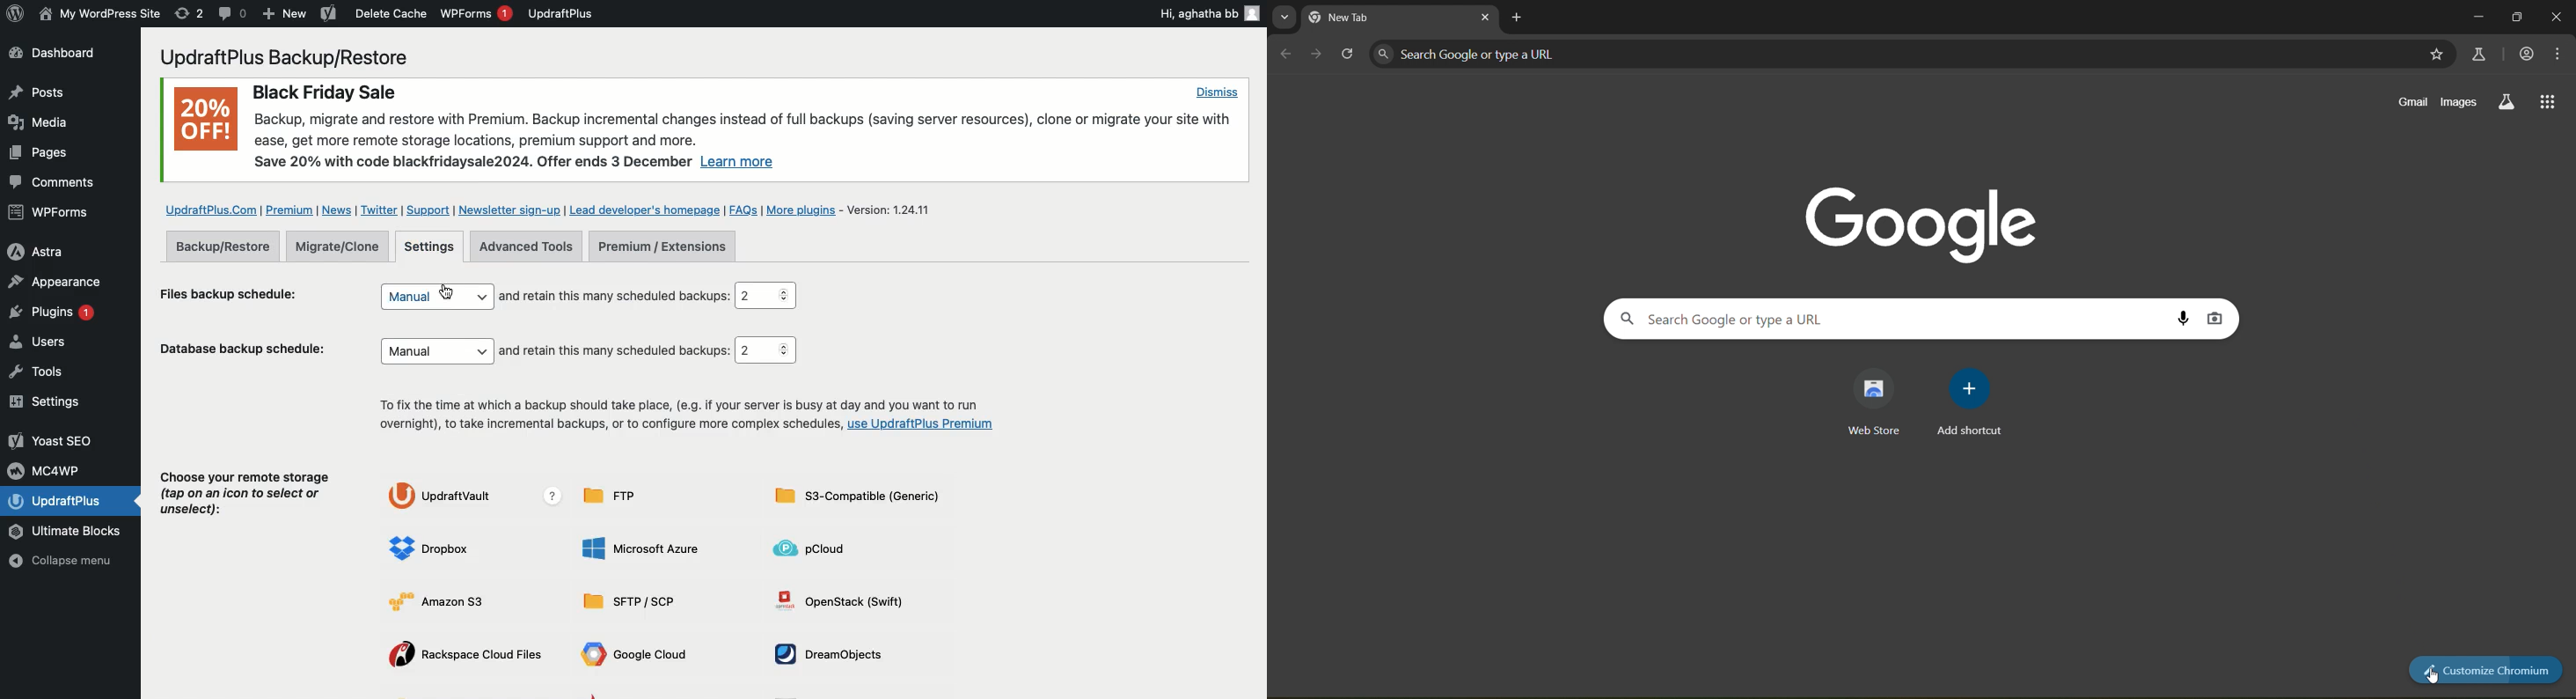 This screenshot has height=700, width=2576. What do you see at coordinates (1976, 399) in the screenshot?
I see `add shortcut` at bounding box center [1976, 399].